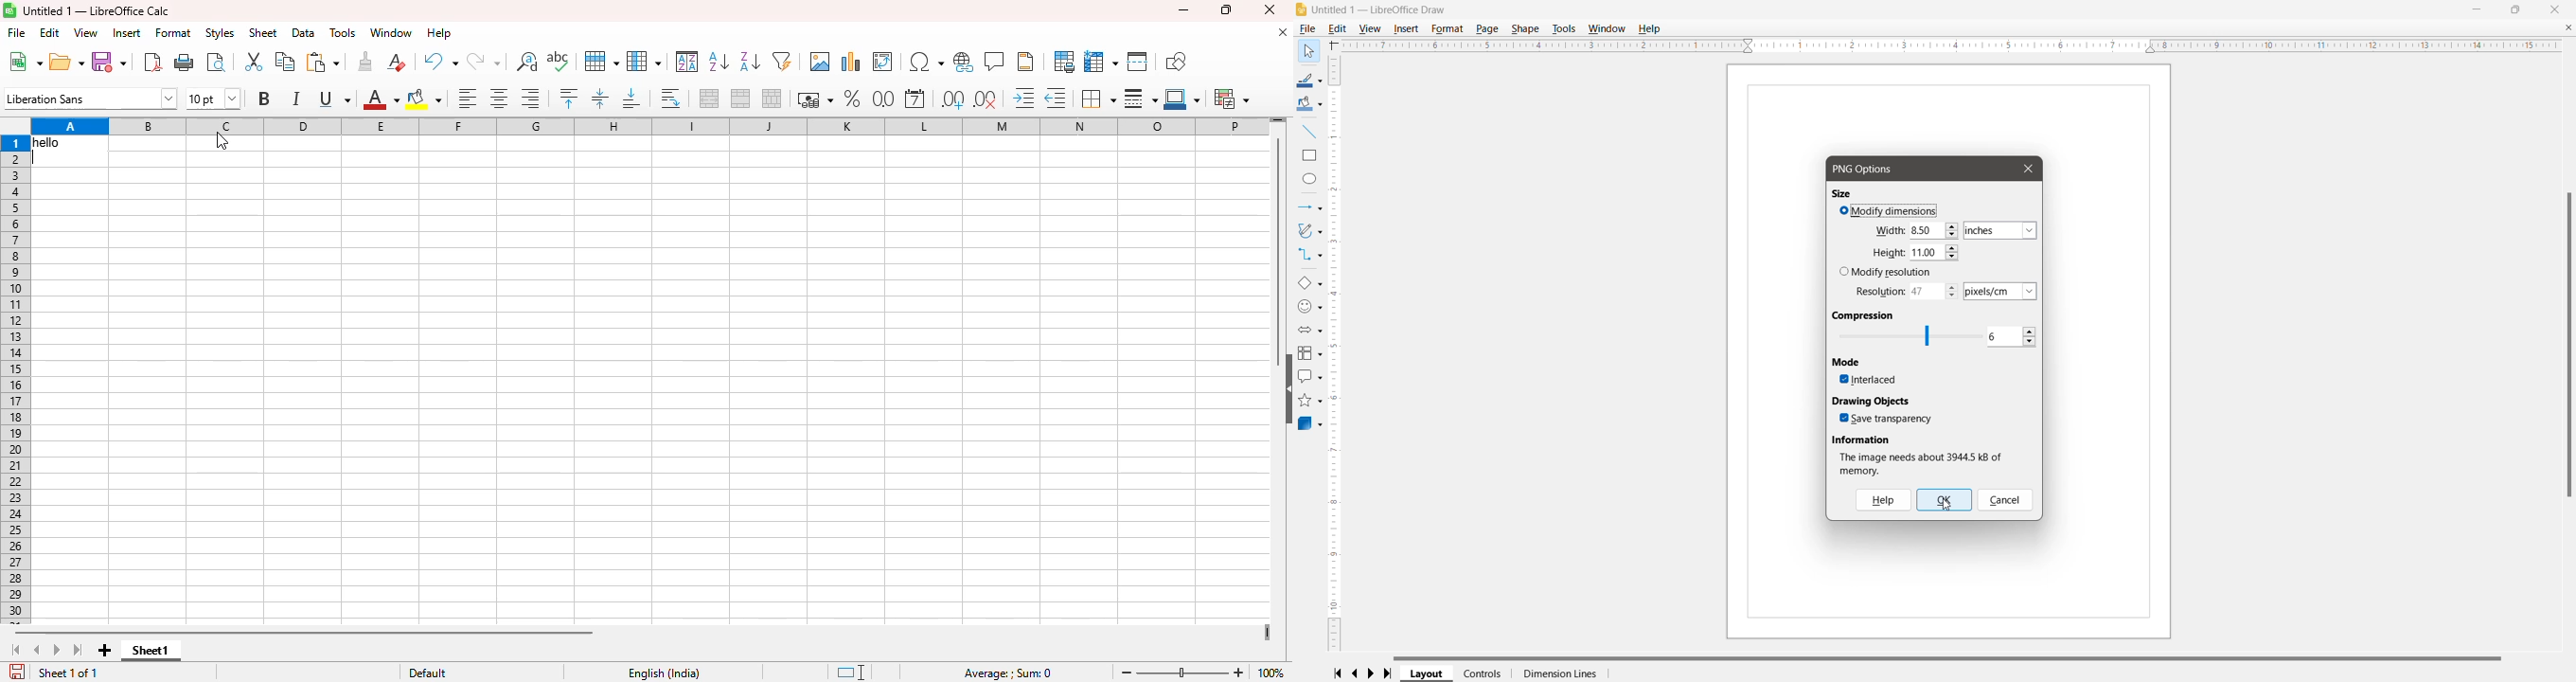  What do you see at coordinates (772, 99) in the screenshot?
I see `unmerge cells` at bounding box center [772, 99].